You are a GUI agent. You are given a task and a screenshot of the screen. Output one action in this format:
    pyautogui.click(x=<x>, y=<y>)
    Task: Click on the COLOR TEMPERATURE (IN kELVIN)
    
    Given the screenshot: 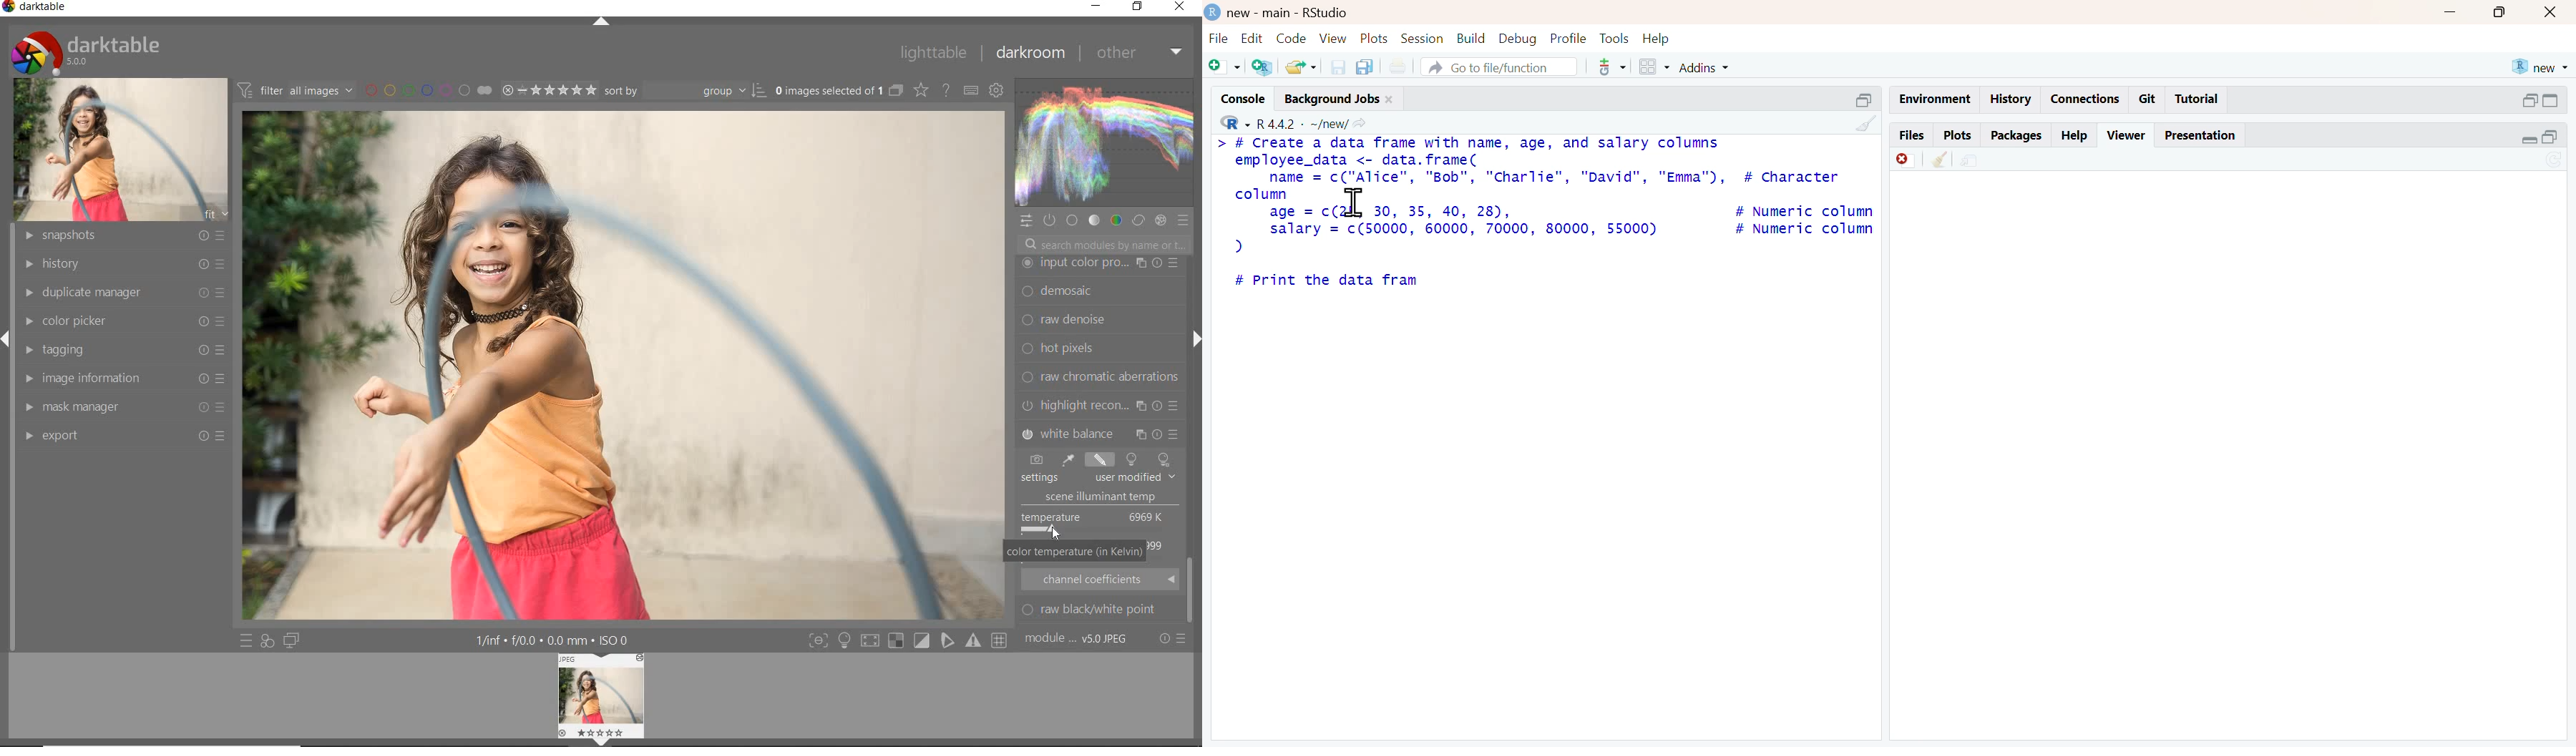 What is the action you would take?
    pyautogui.click(x=1074, y=553)
    